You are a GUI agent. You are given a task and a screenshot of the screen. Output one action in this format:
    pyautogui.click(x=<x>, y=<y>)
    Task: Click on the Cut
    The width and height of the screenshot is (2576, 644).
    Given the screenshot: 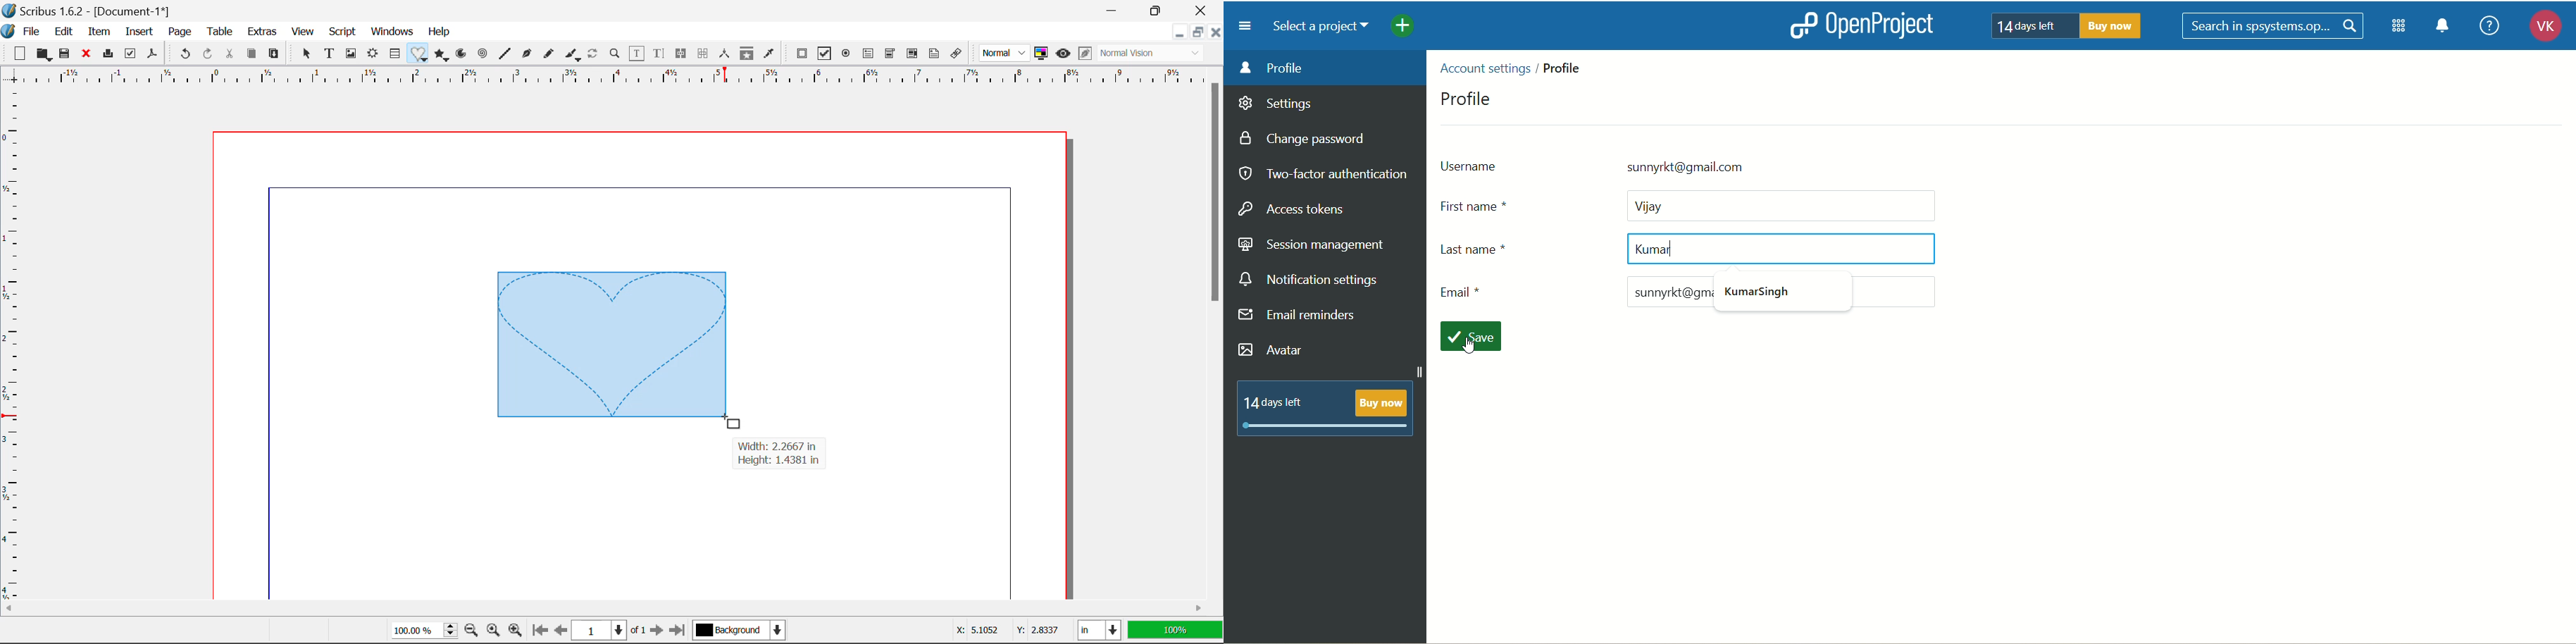 What is the action you would take?
    pyautogui.click(x=232, y=53)
    